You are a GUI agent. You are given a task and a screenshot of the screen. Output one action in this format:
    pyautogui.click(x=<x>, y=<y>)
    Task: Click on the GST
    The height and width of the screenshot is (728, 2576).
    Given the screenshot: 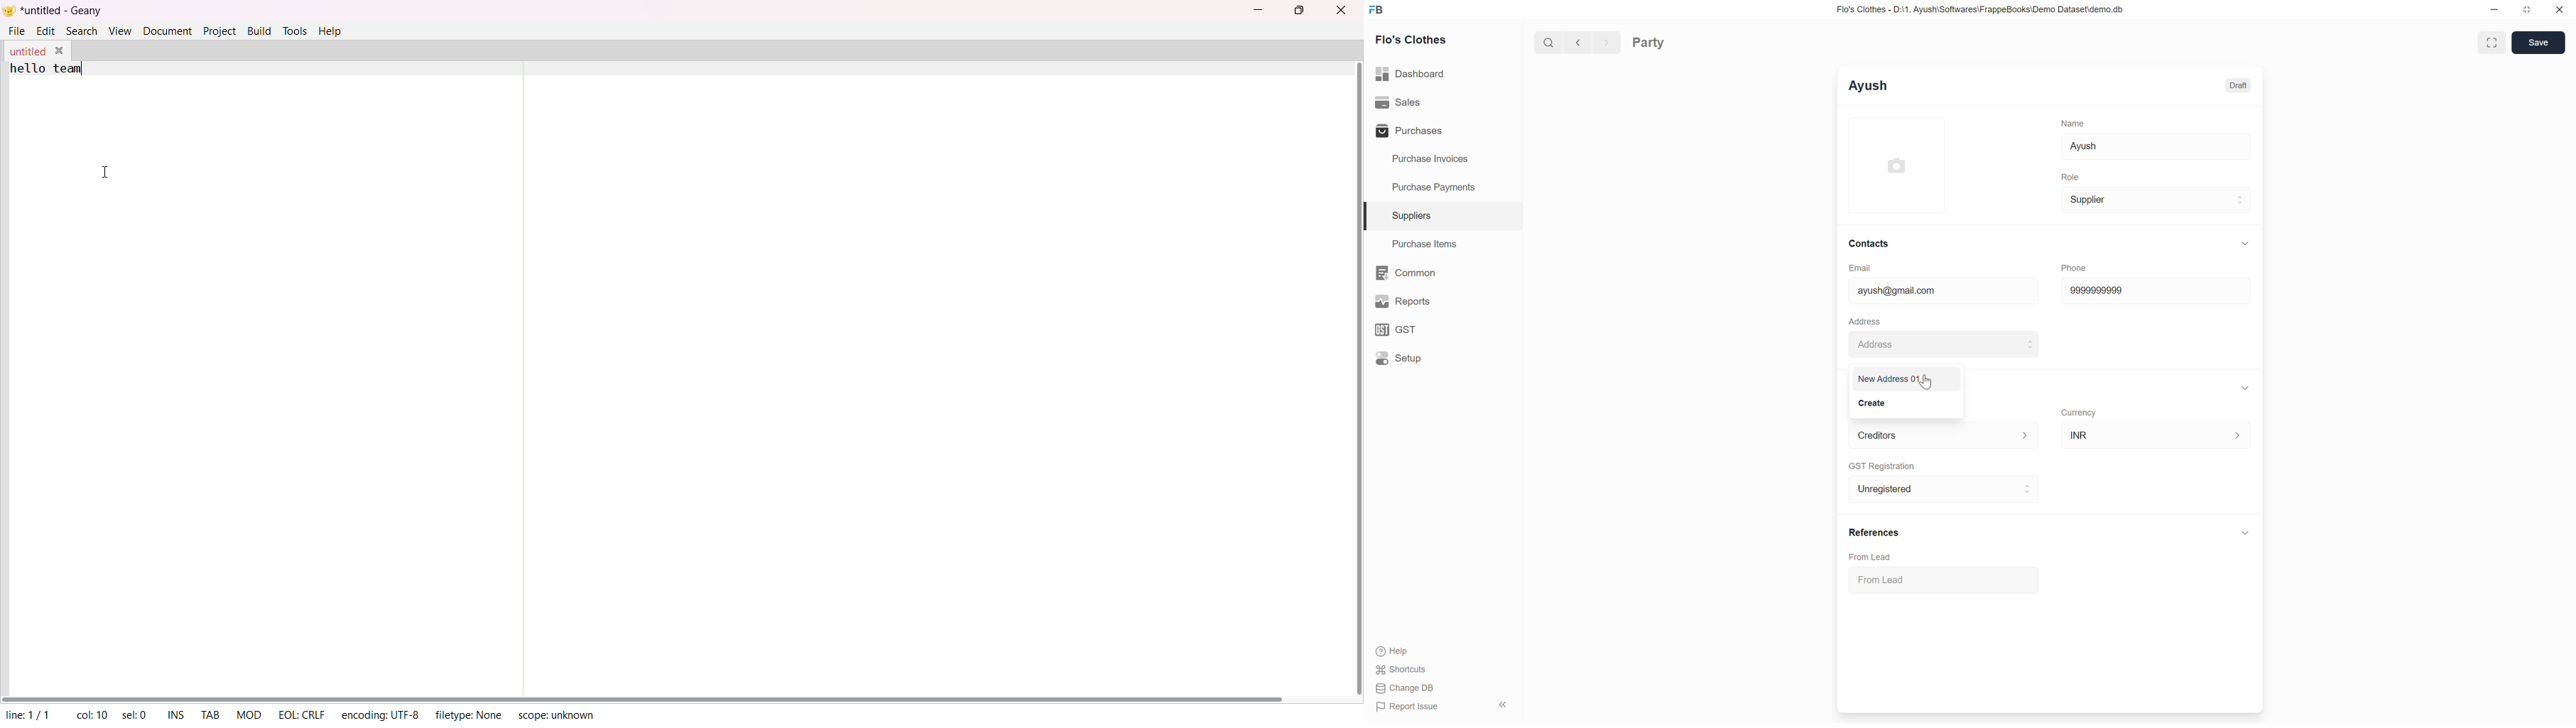 What is the action you would take?
    pyautogui.click(x=1442, y=329)
    